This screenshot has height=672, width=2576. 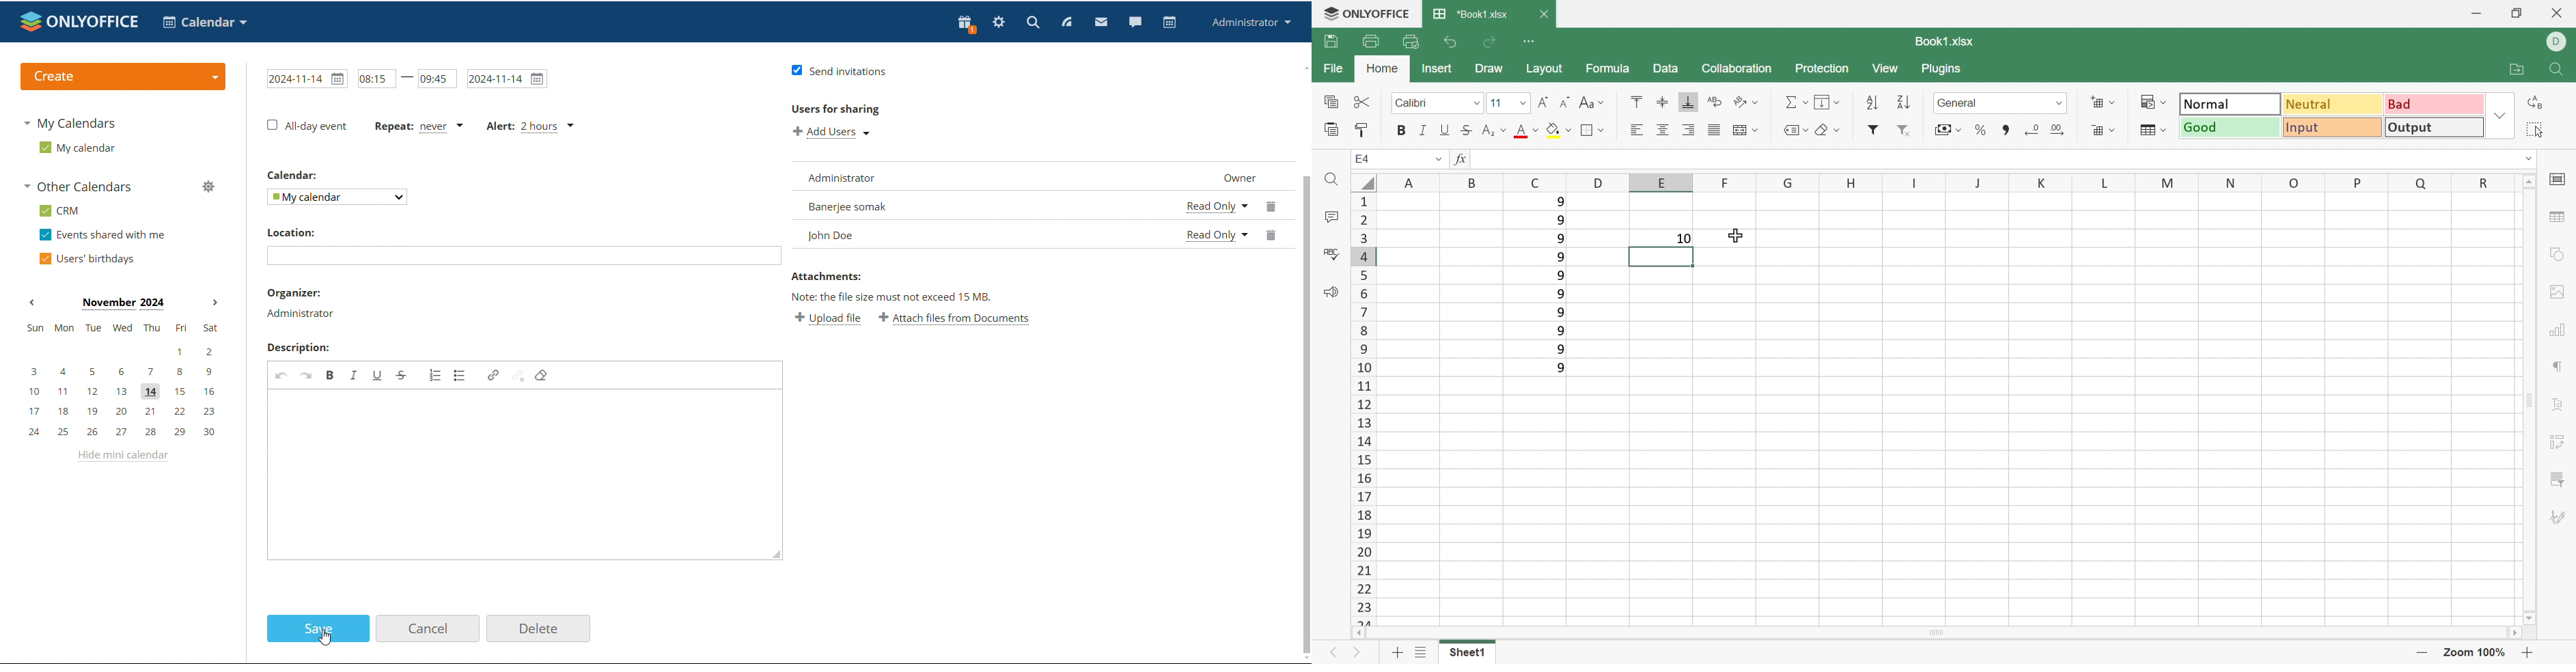 What do you see at coordinates (204, 23) in the screenshot?
I see `select application` at bounding box center [204, 23].